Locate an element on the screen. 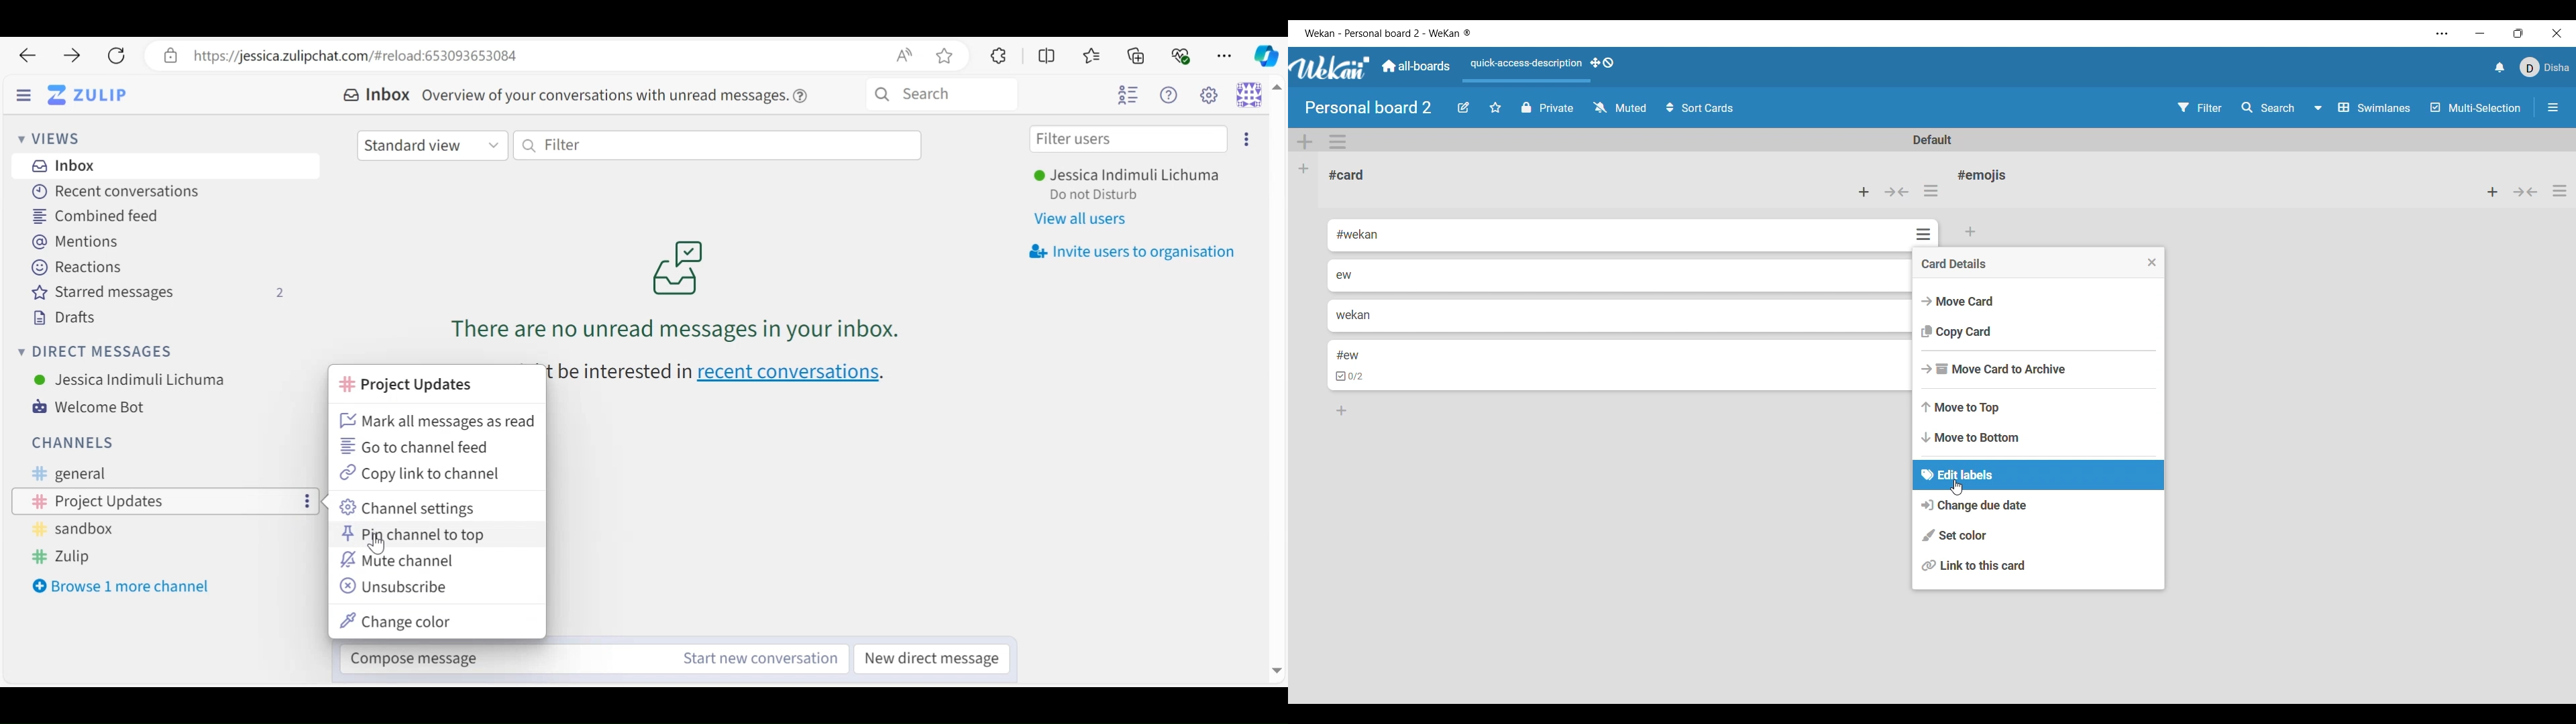 The height and width of the screenshot is (728, 2576). Set color is located at coordinates (2039, 535).